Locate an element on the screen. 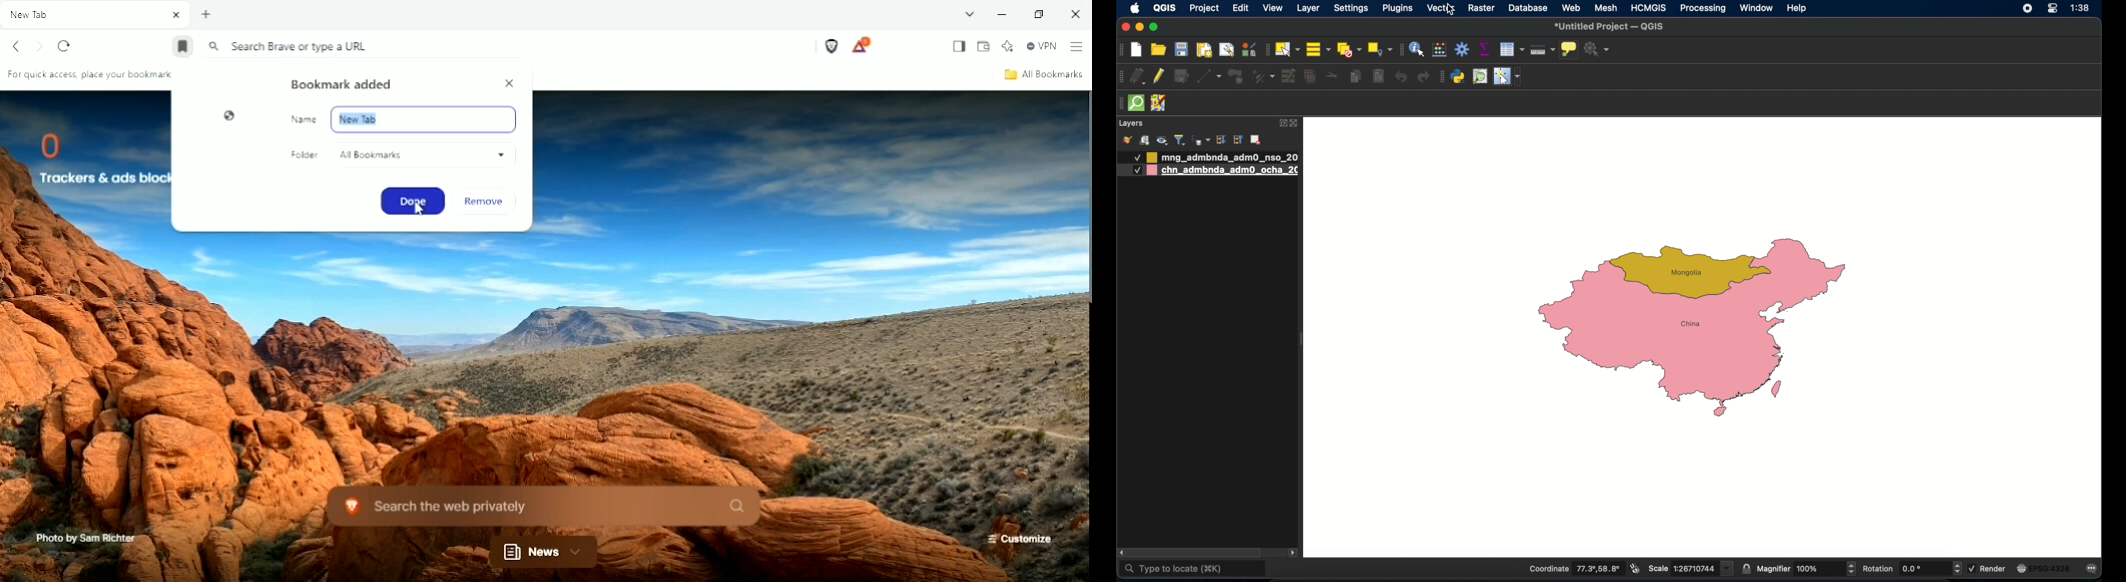  layer is located at coordinates (1309, 9).